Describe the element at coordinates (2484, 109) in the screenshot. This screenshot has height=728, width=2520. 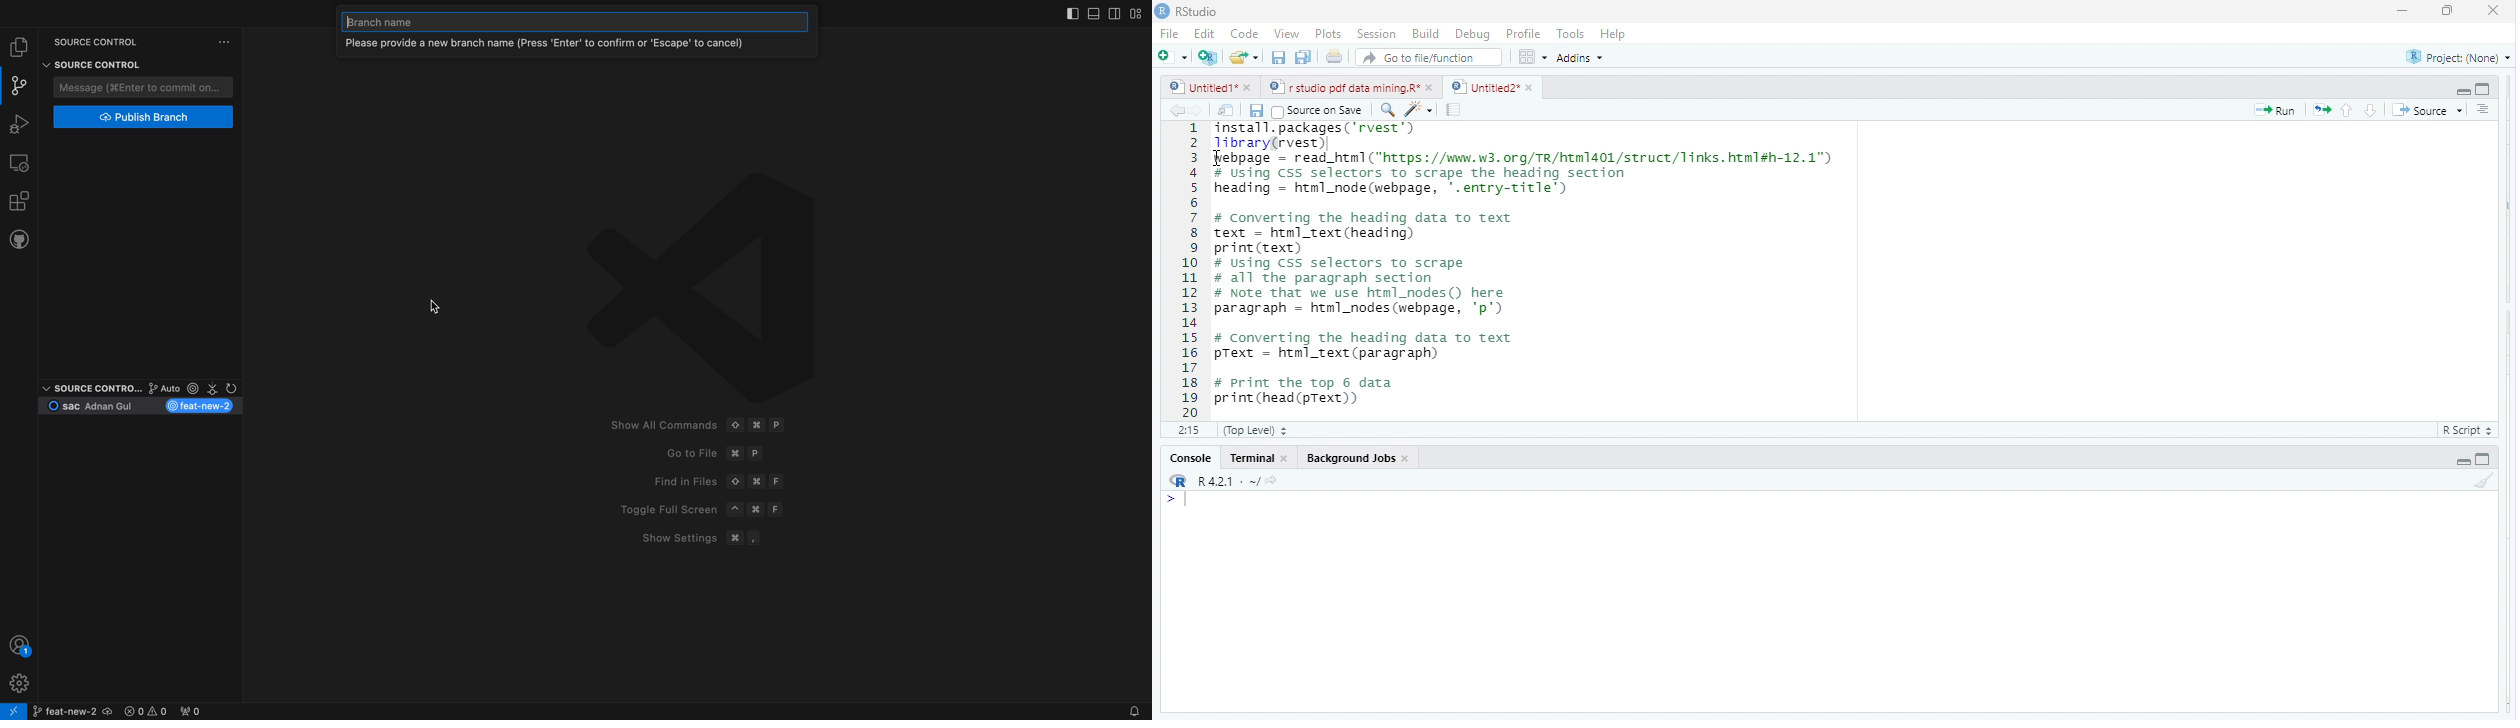
I see `show document outline` at that location.